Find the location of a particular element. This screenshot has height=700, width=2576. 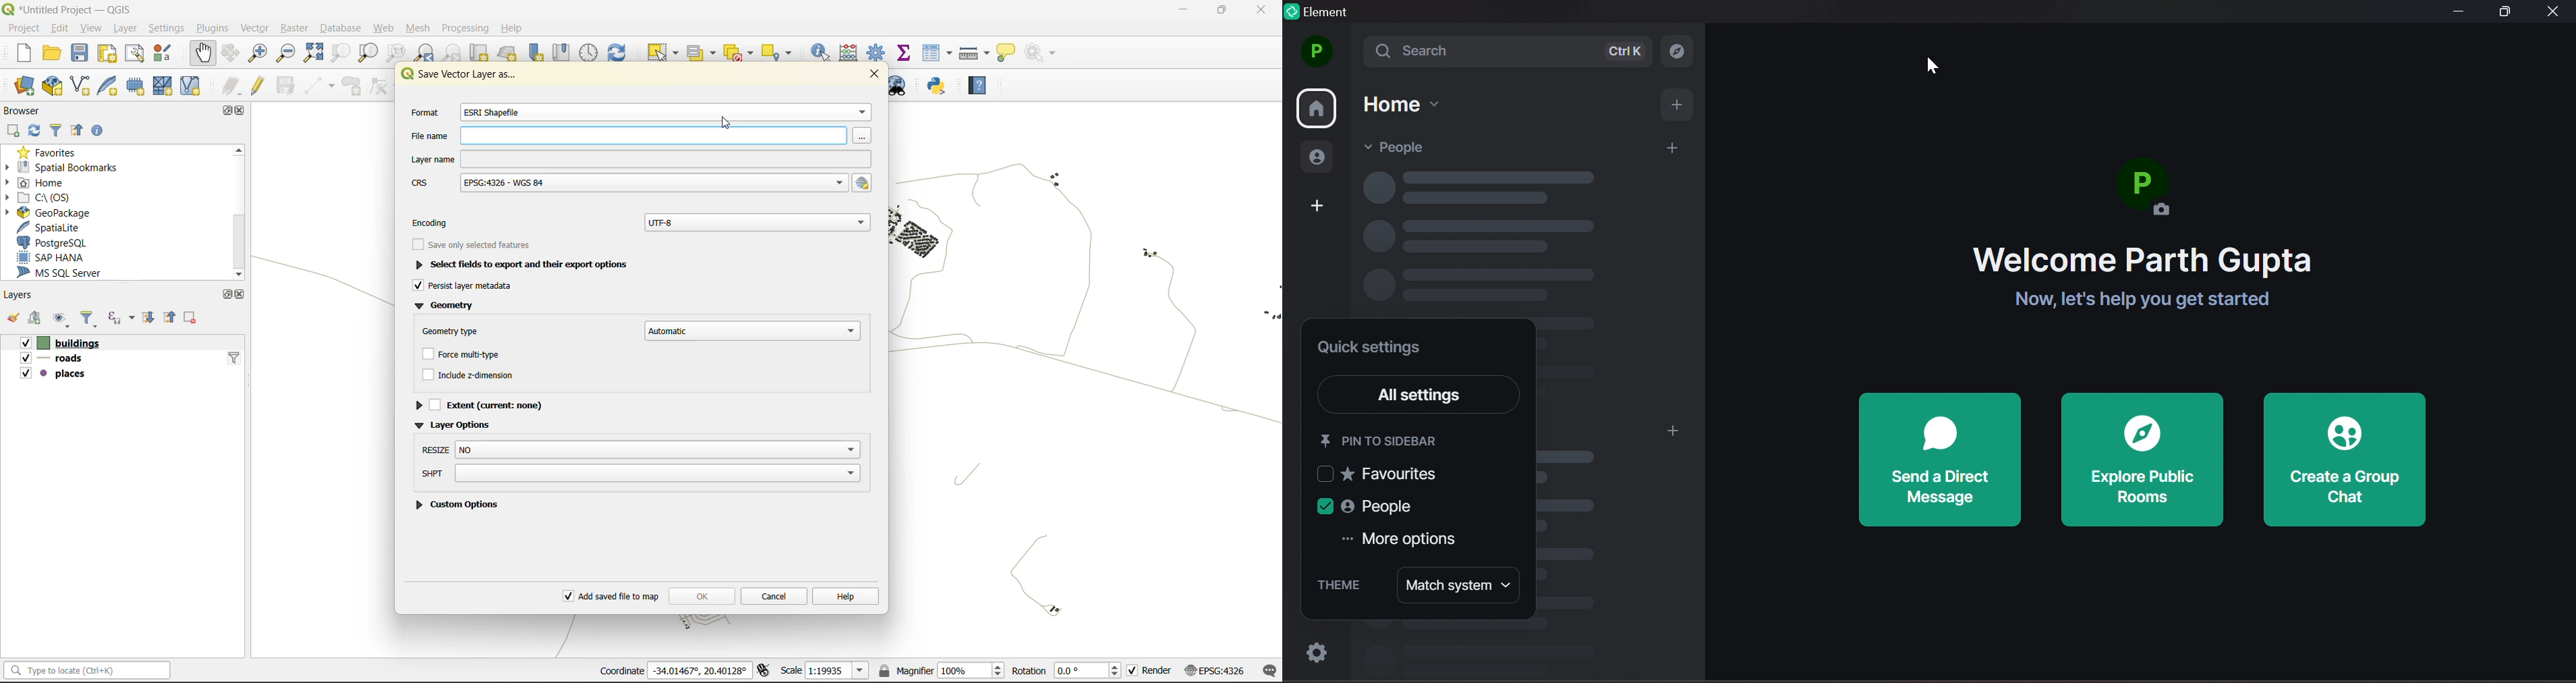

toggle edits is located at coordinates (258, 84).